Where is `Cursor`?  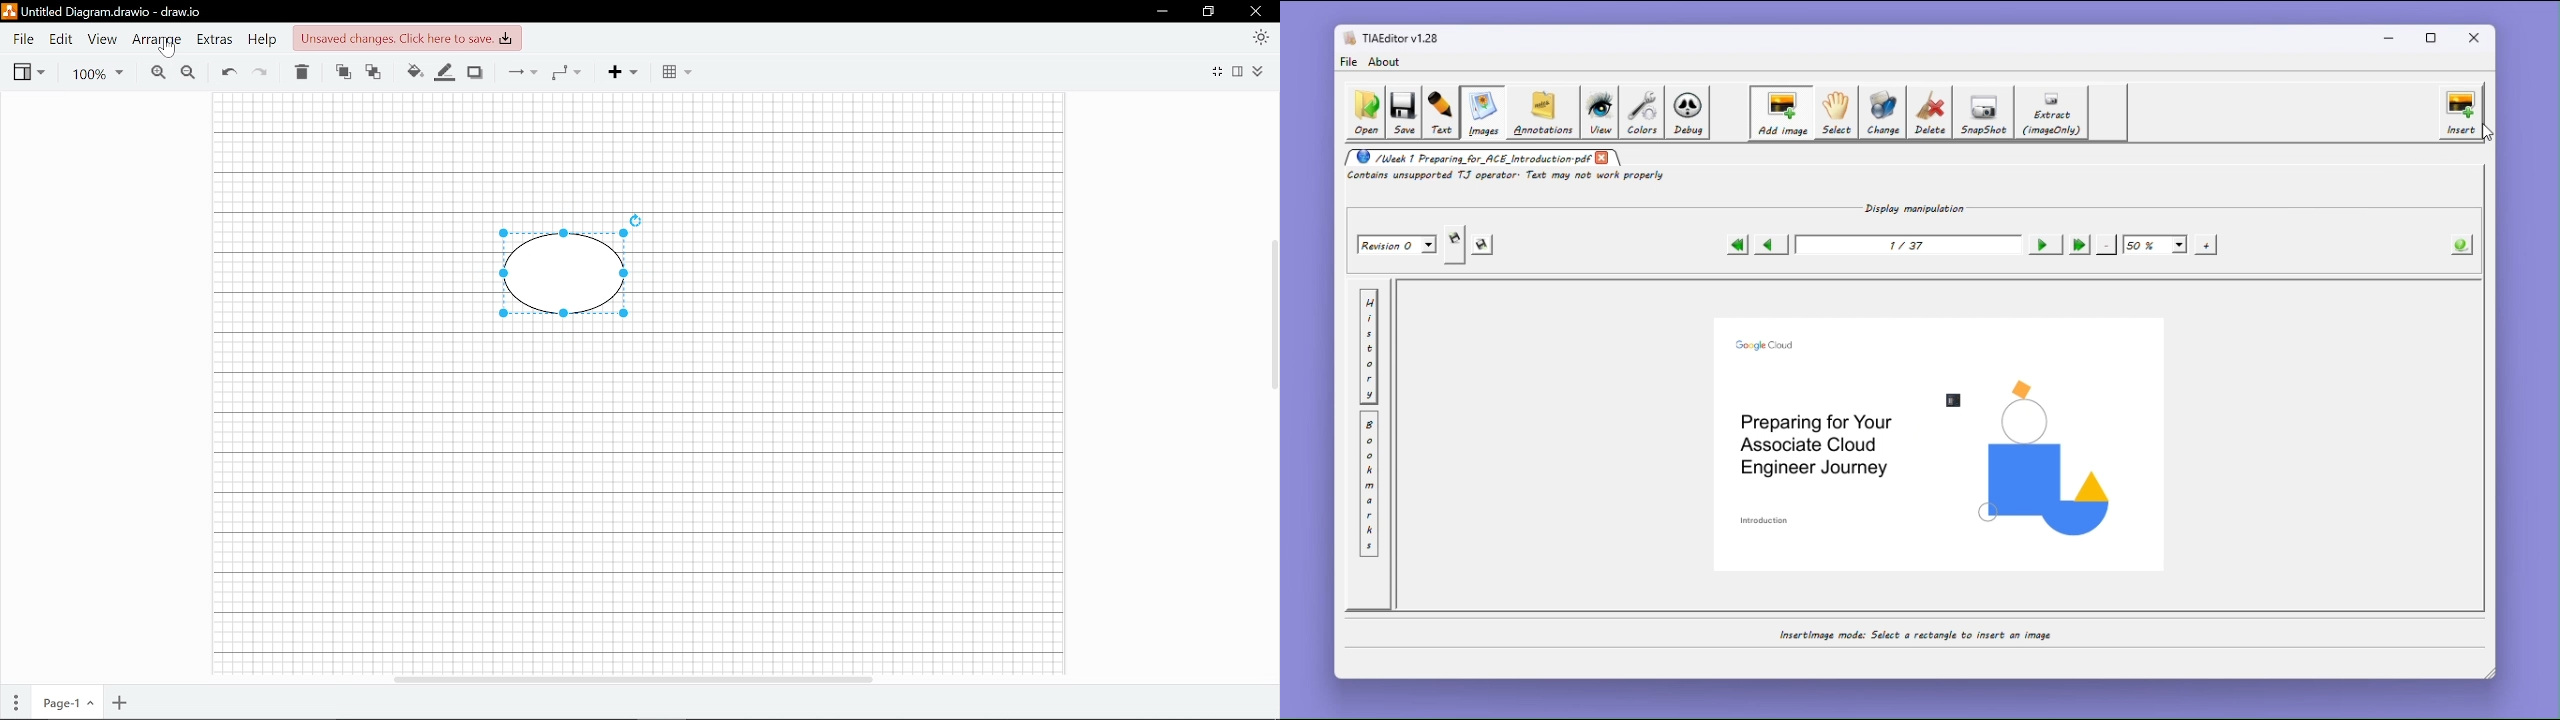
Cursor is located at coordinates (168, 52).